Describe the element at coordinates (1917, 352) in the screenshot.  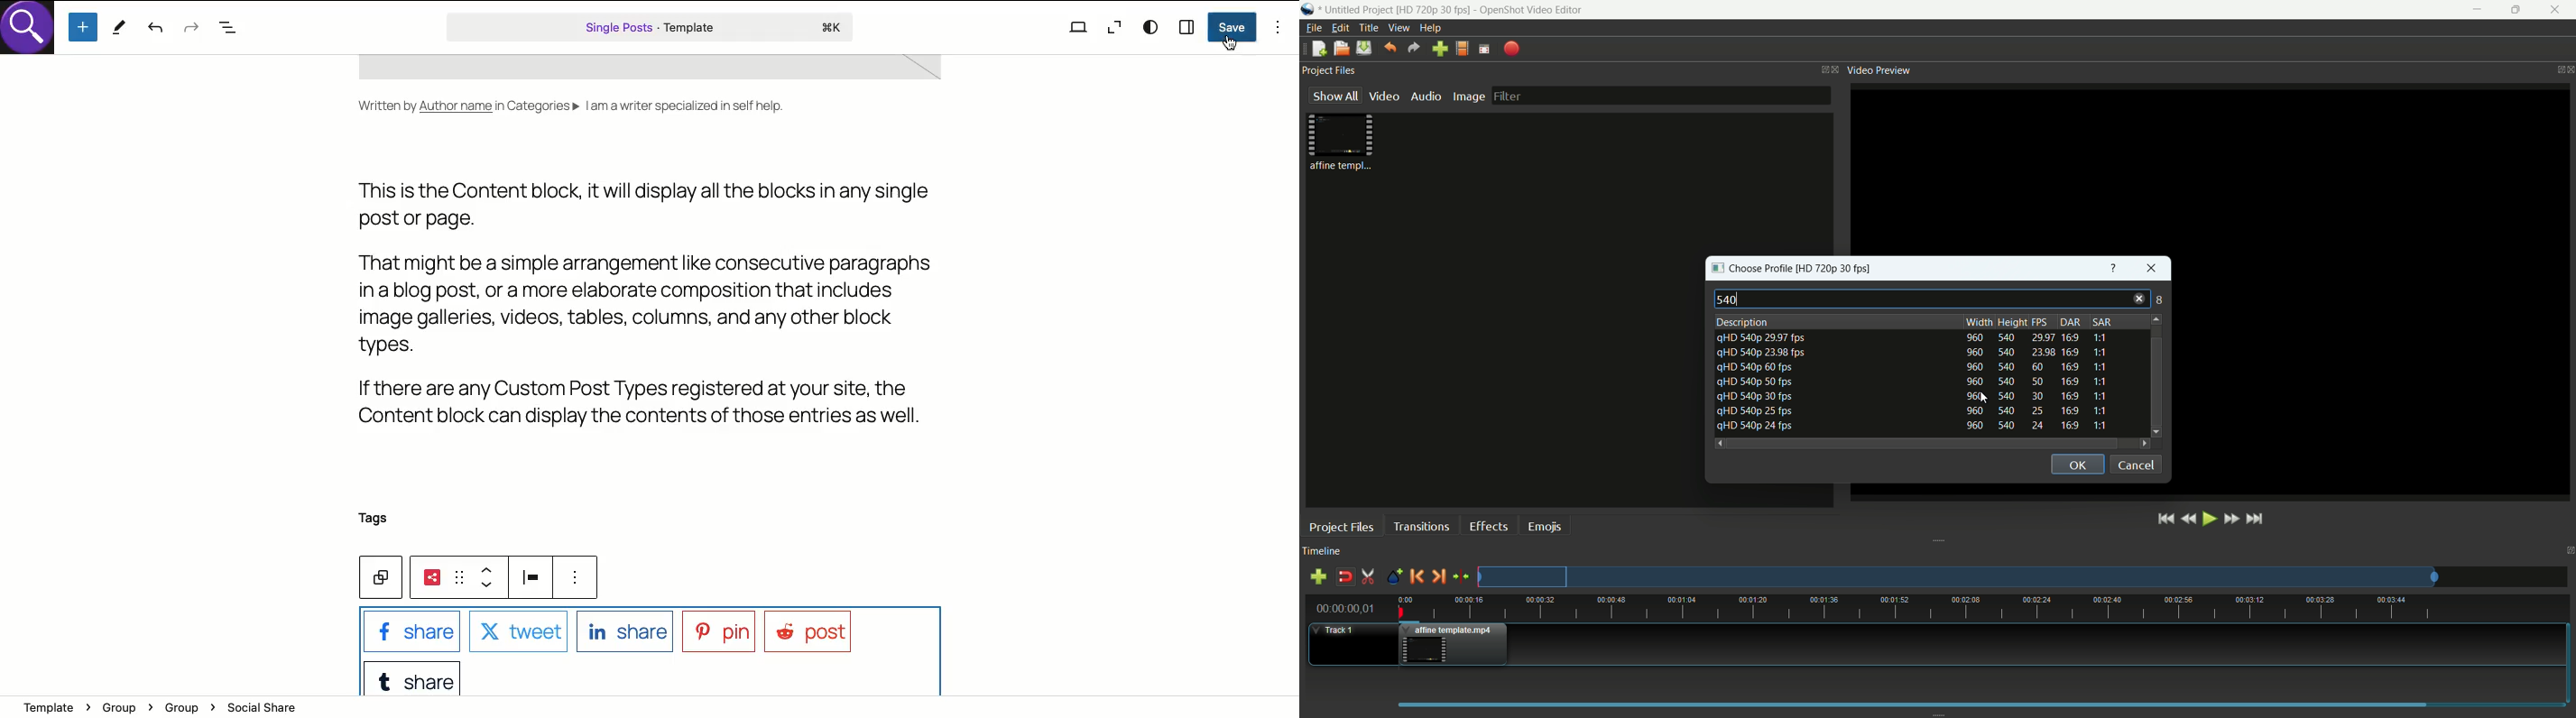
I see `profile-2` at that location.